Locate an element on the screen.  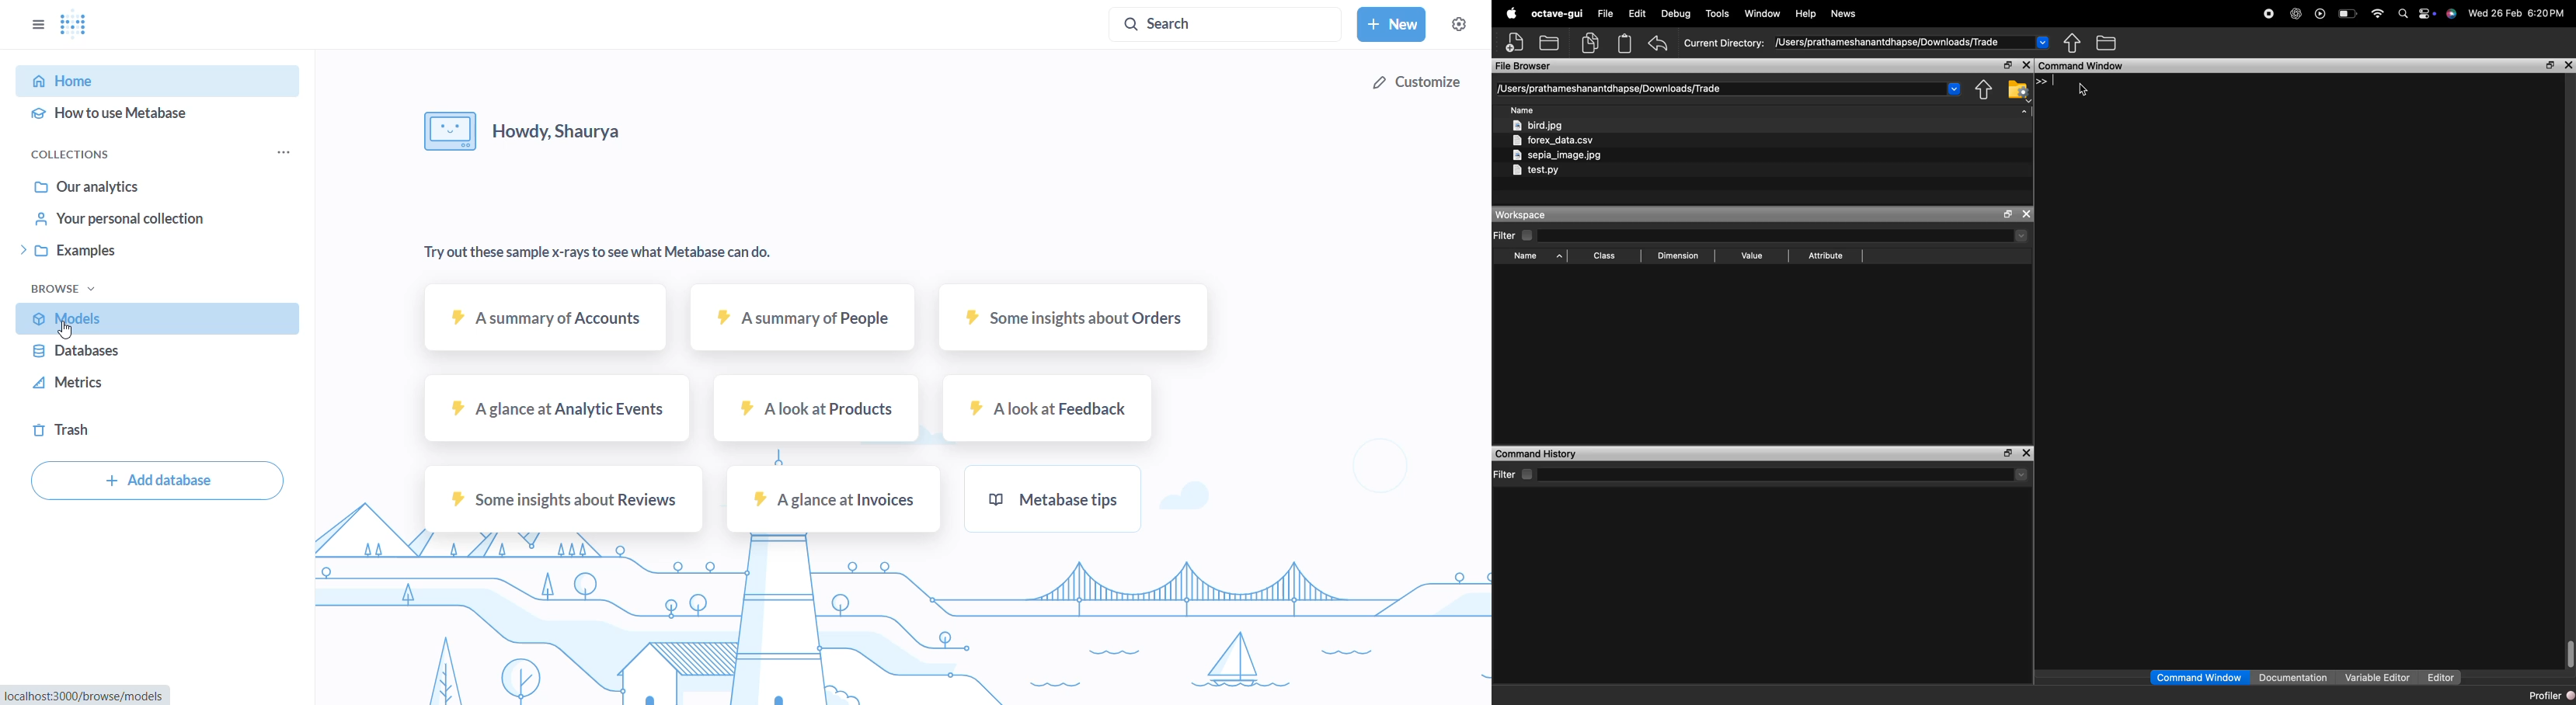
forex_data.csv is located at coordinates (1555, 141).